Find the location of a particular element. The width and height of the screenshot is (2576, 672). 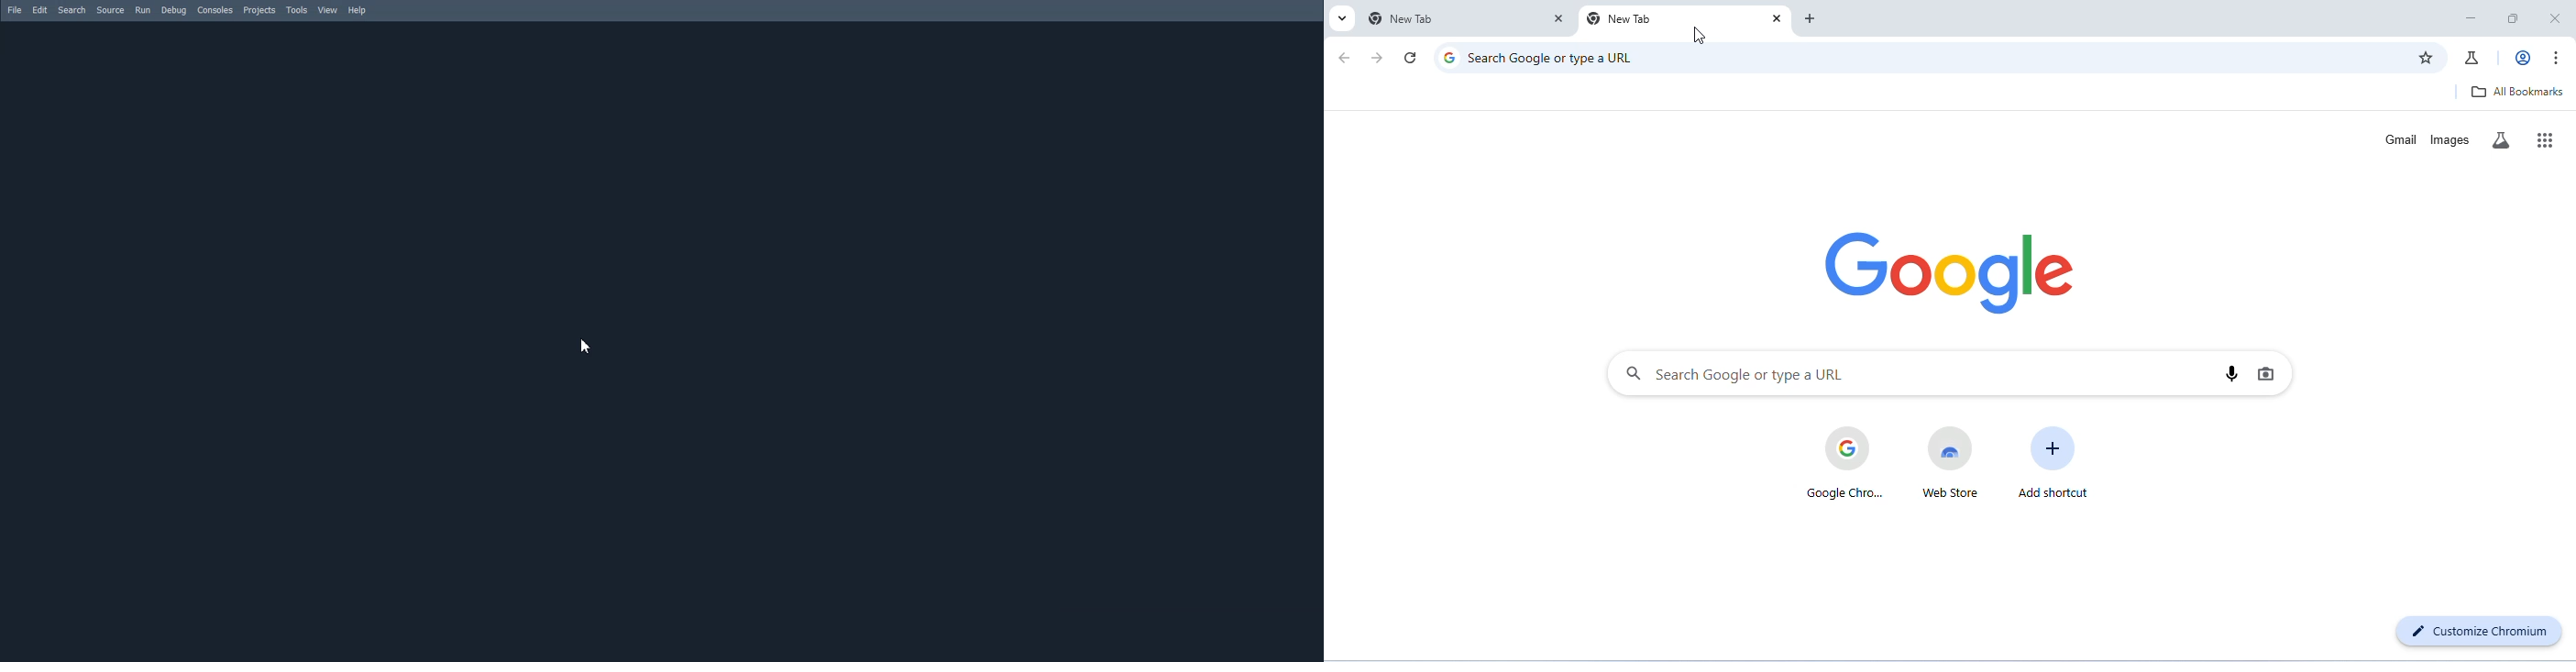

Run is located at coordinates (142, 10).